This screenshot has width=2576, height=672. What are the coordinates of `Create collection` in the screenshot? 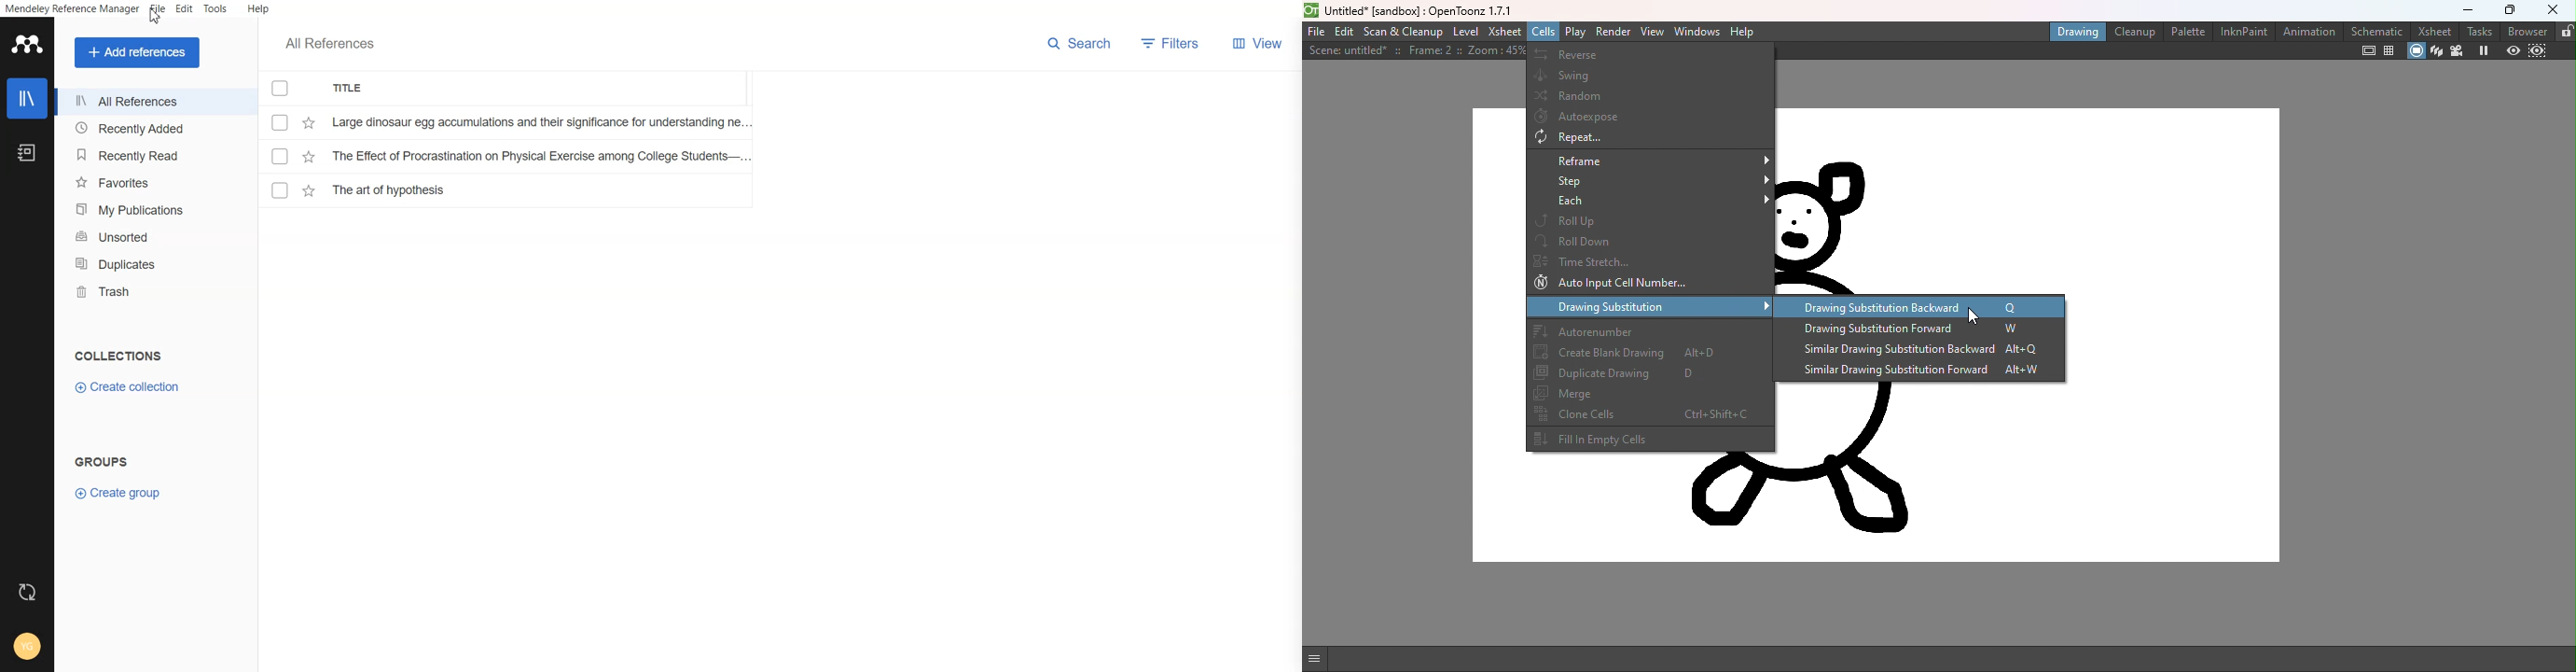 It's located at (128, 388).